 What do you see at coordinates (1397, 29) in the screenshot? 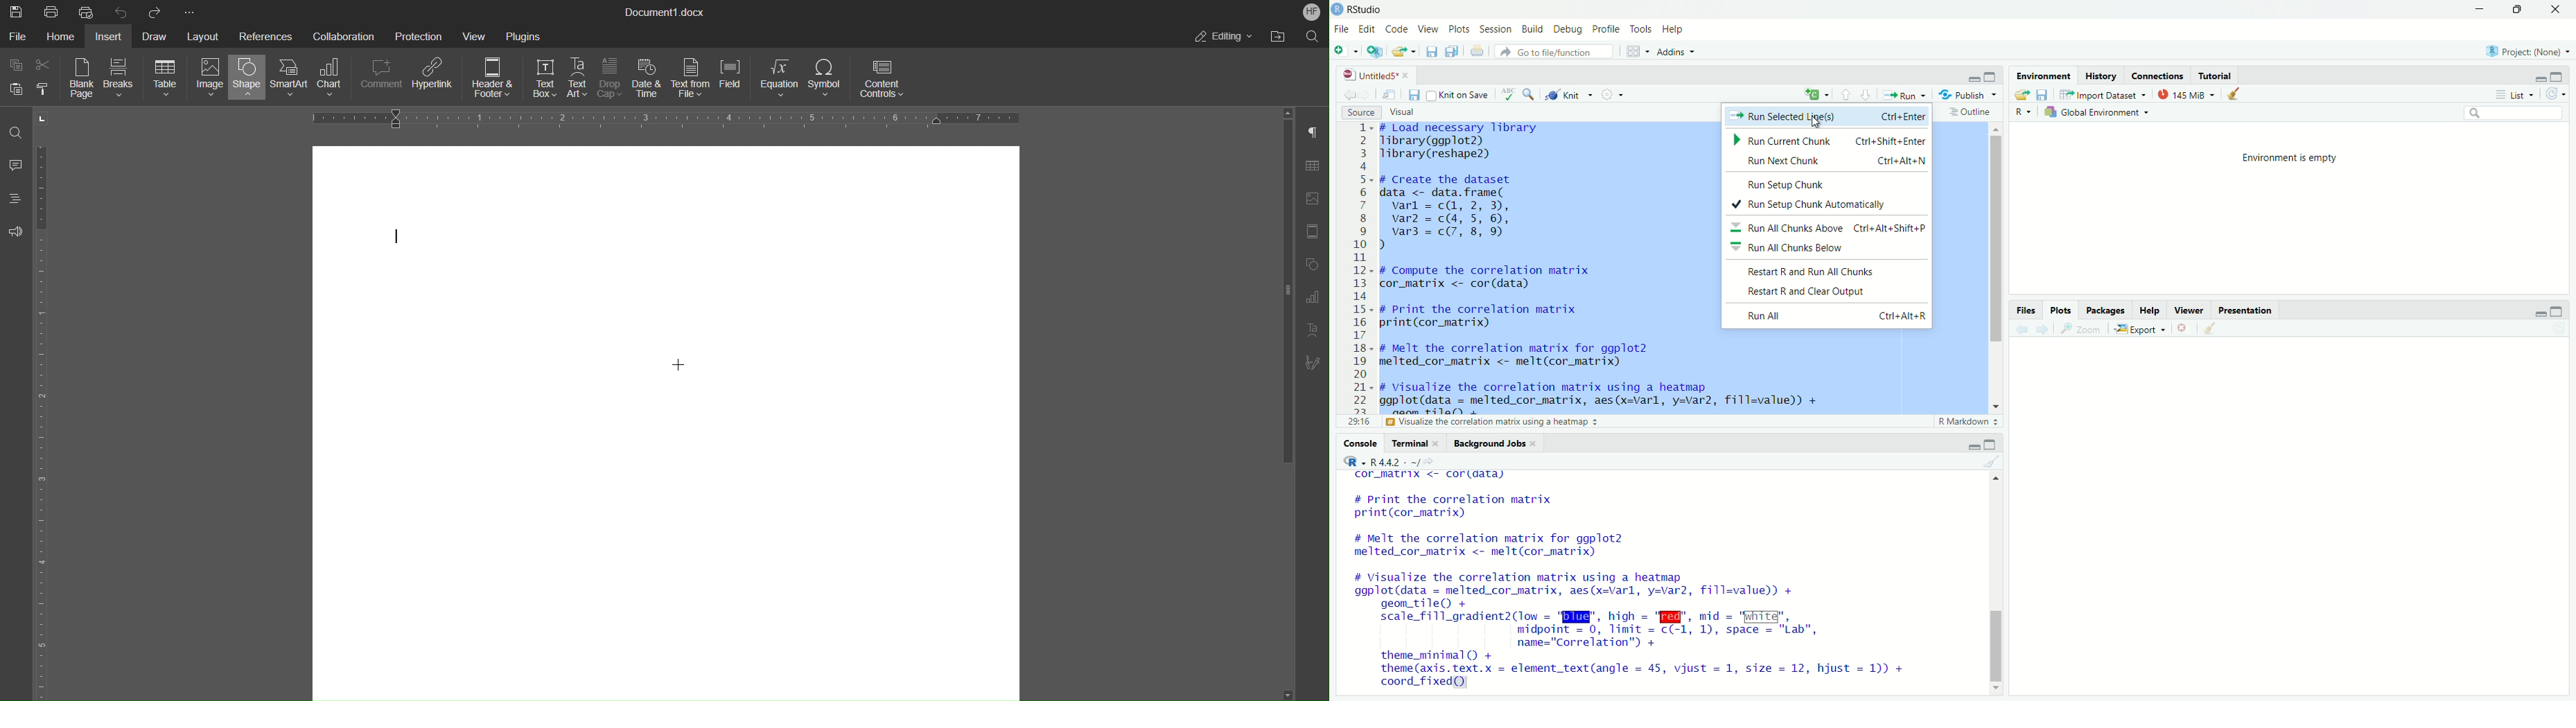
I see `code` at bounding box center [1397, 29].